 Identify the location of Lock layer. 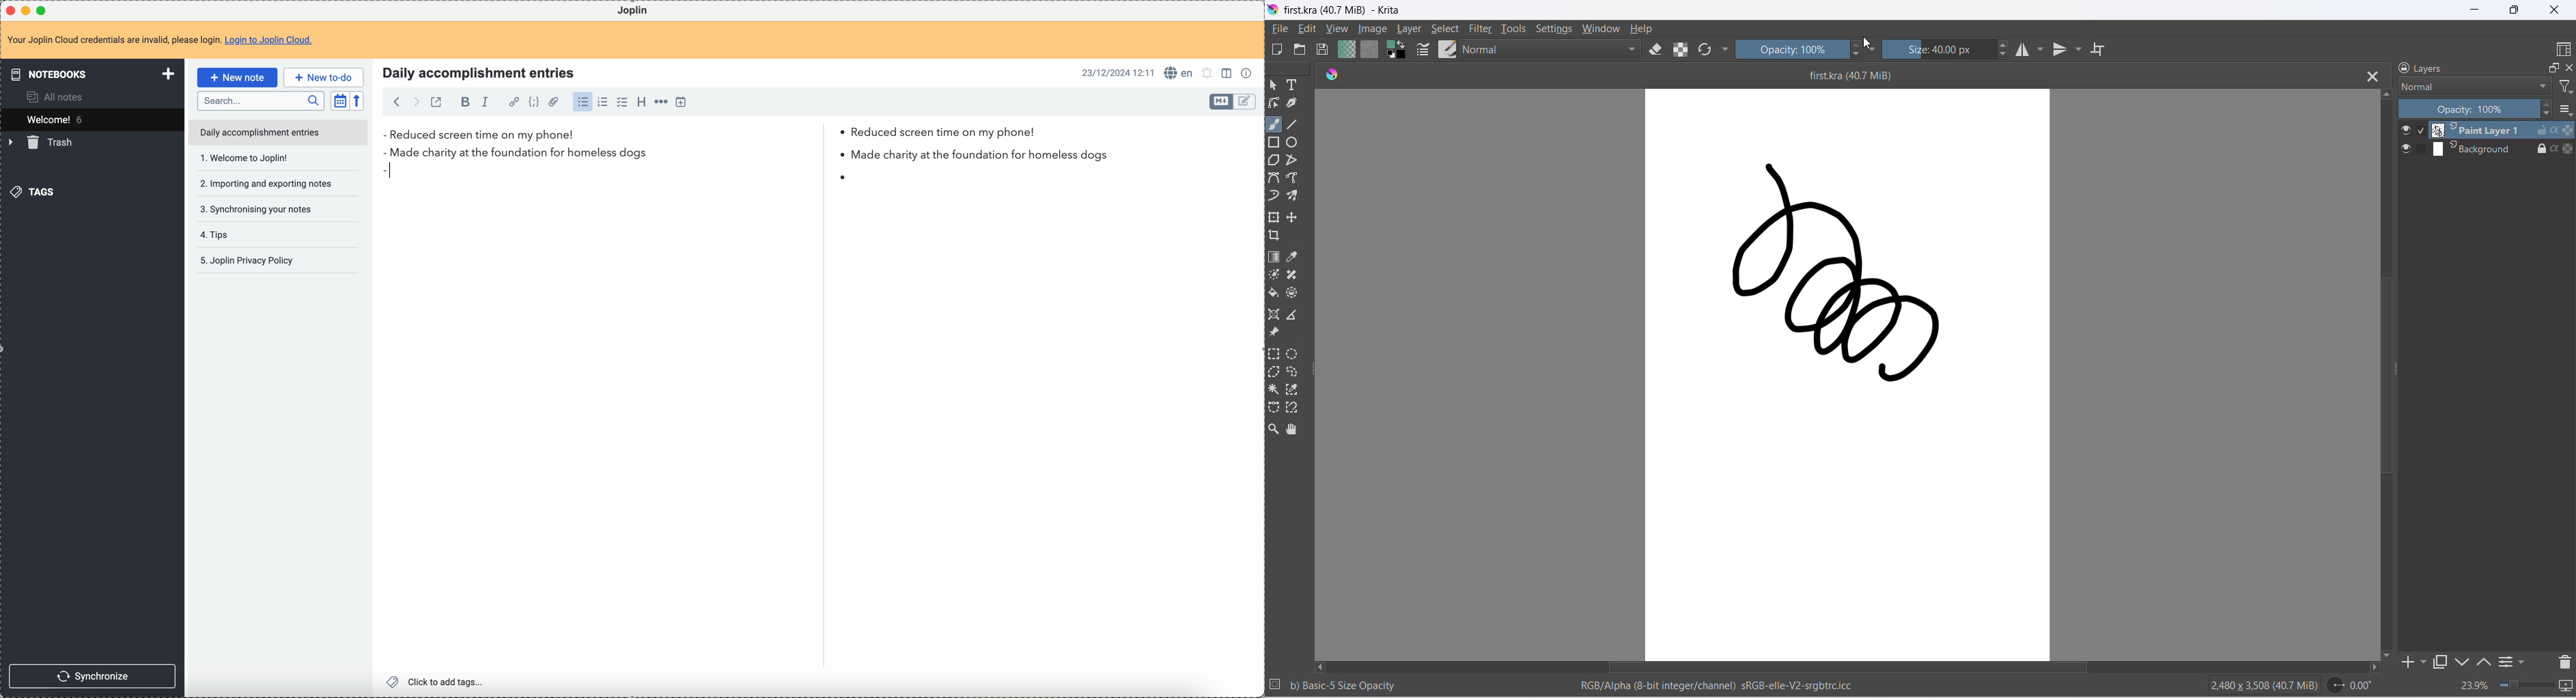
(2537, 150).